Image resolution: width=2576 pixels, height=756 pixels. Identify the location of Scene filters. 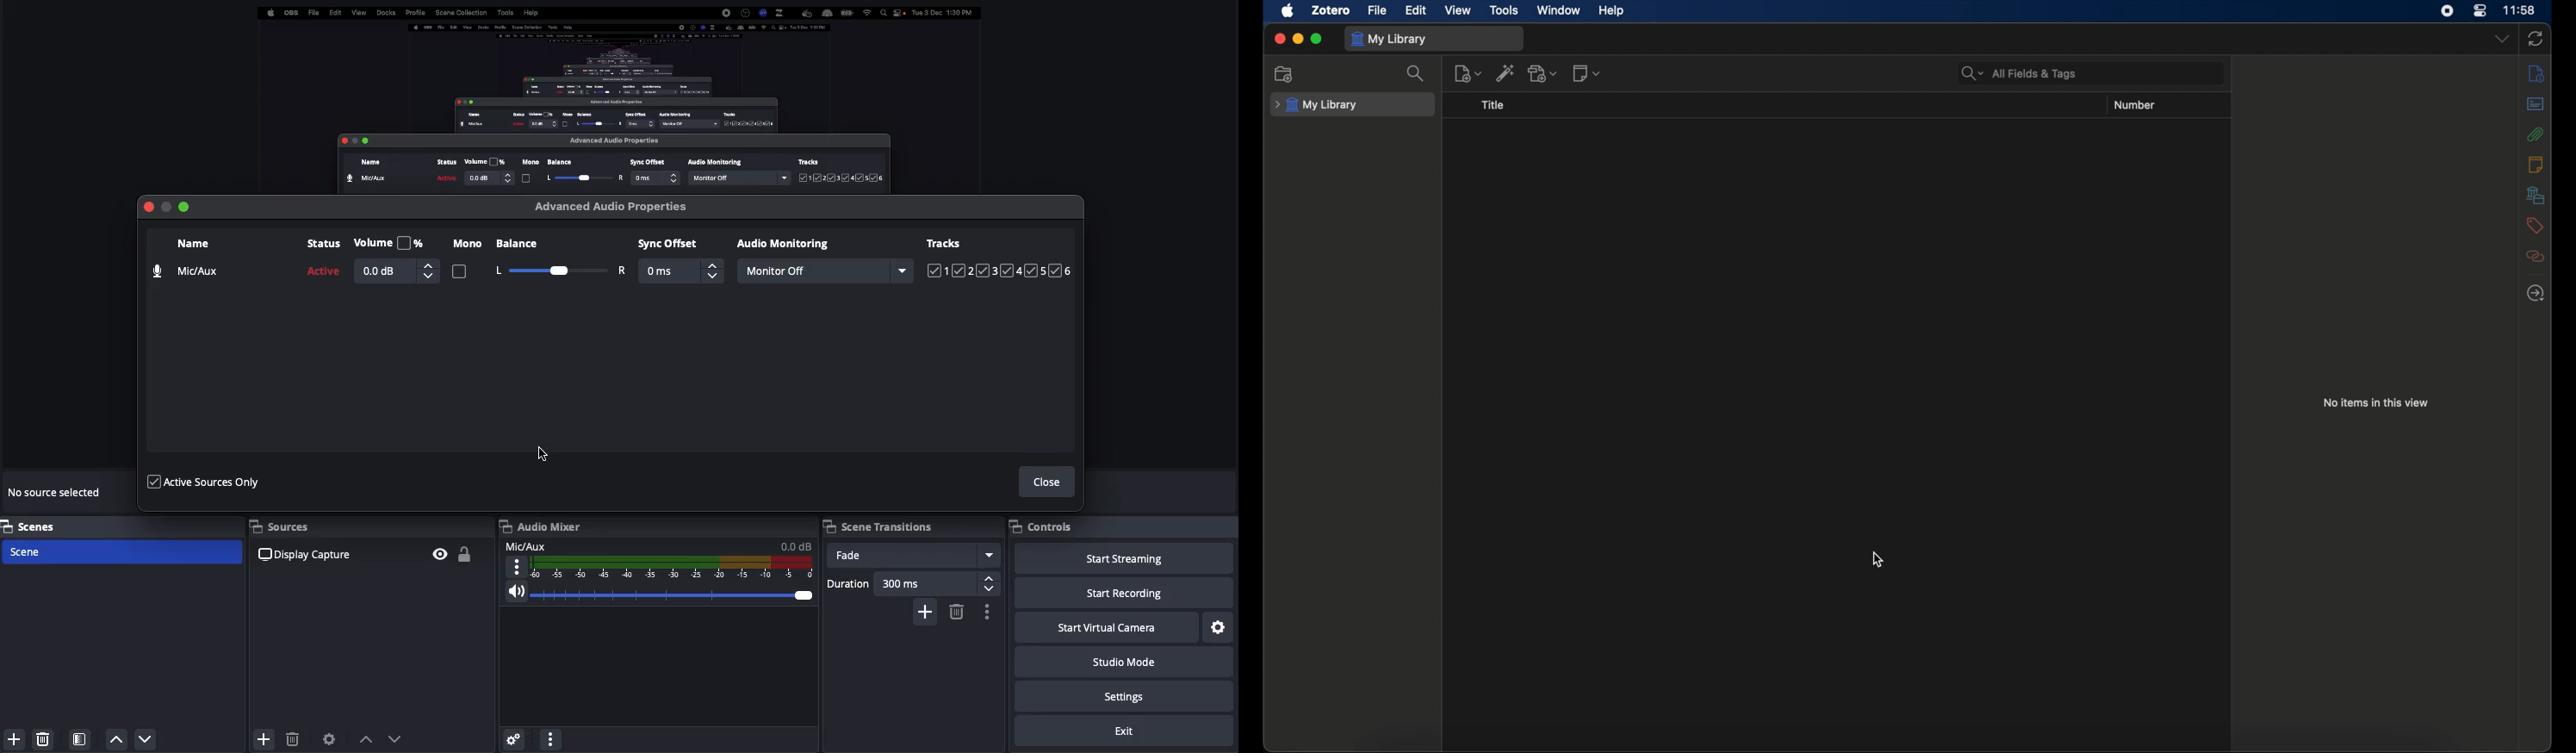
(79, 737).